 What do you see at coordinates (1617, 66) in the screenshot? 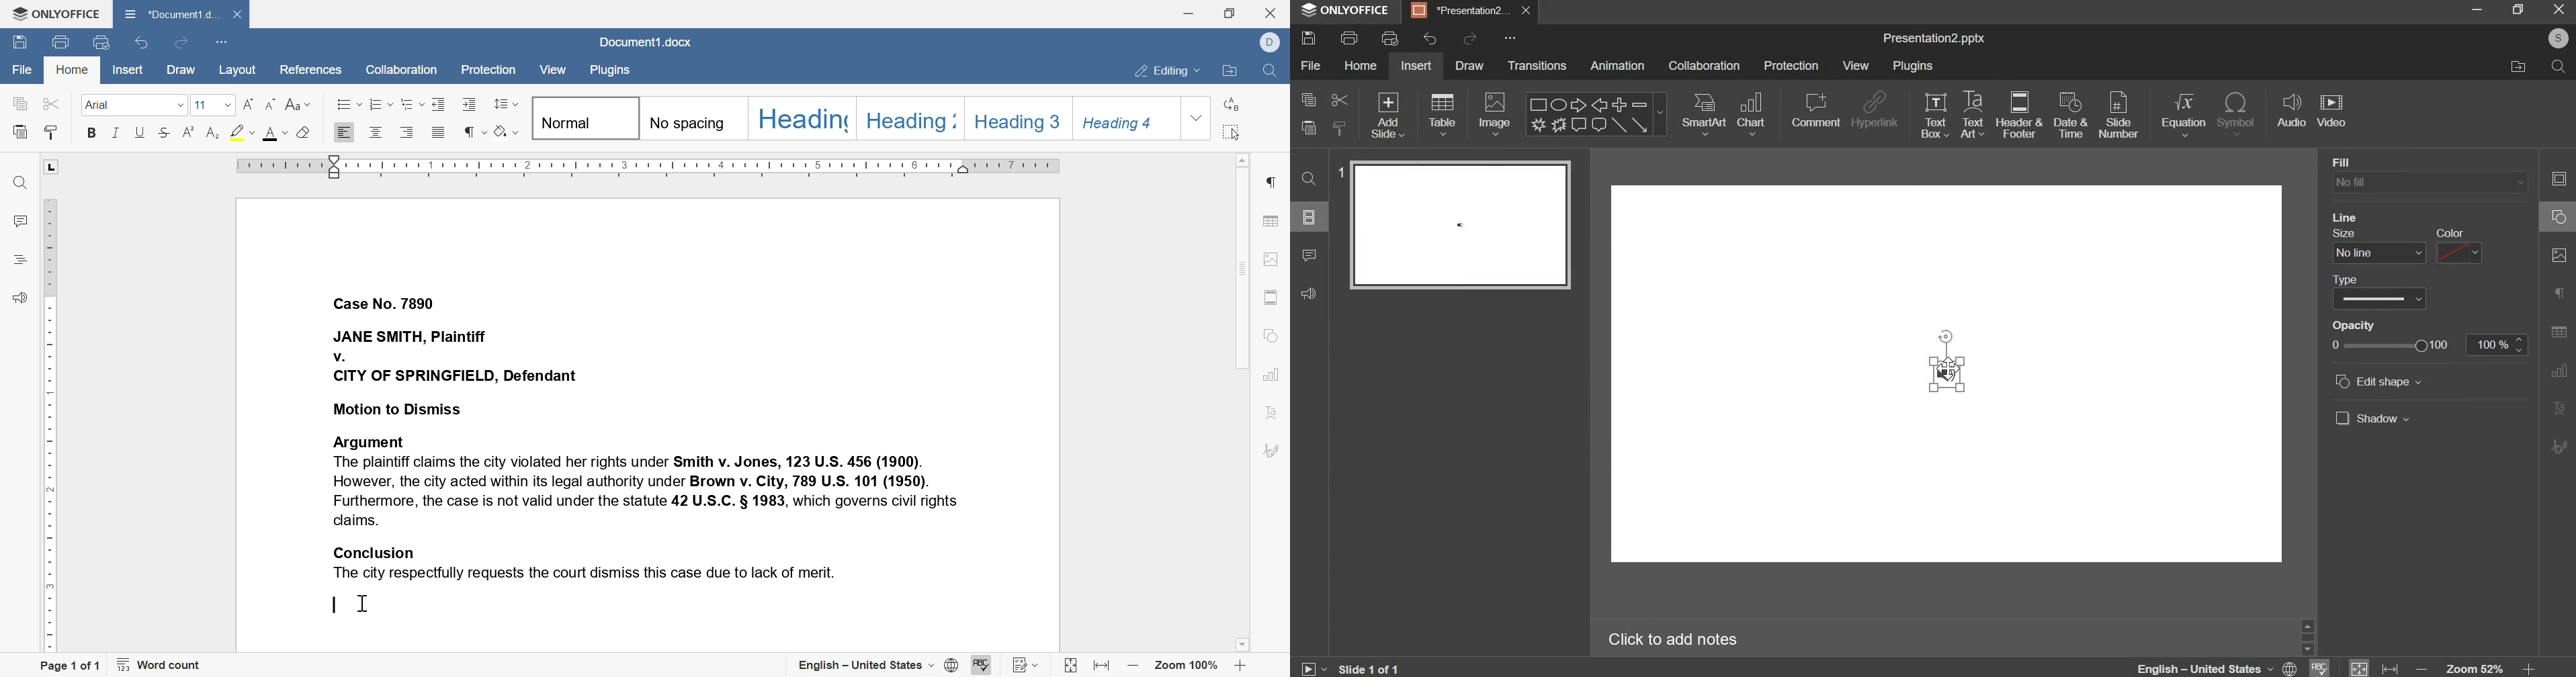
I see `animation` at bounding box center [1617, 66].